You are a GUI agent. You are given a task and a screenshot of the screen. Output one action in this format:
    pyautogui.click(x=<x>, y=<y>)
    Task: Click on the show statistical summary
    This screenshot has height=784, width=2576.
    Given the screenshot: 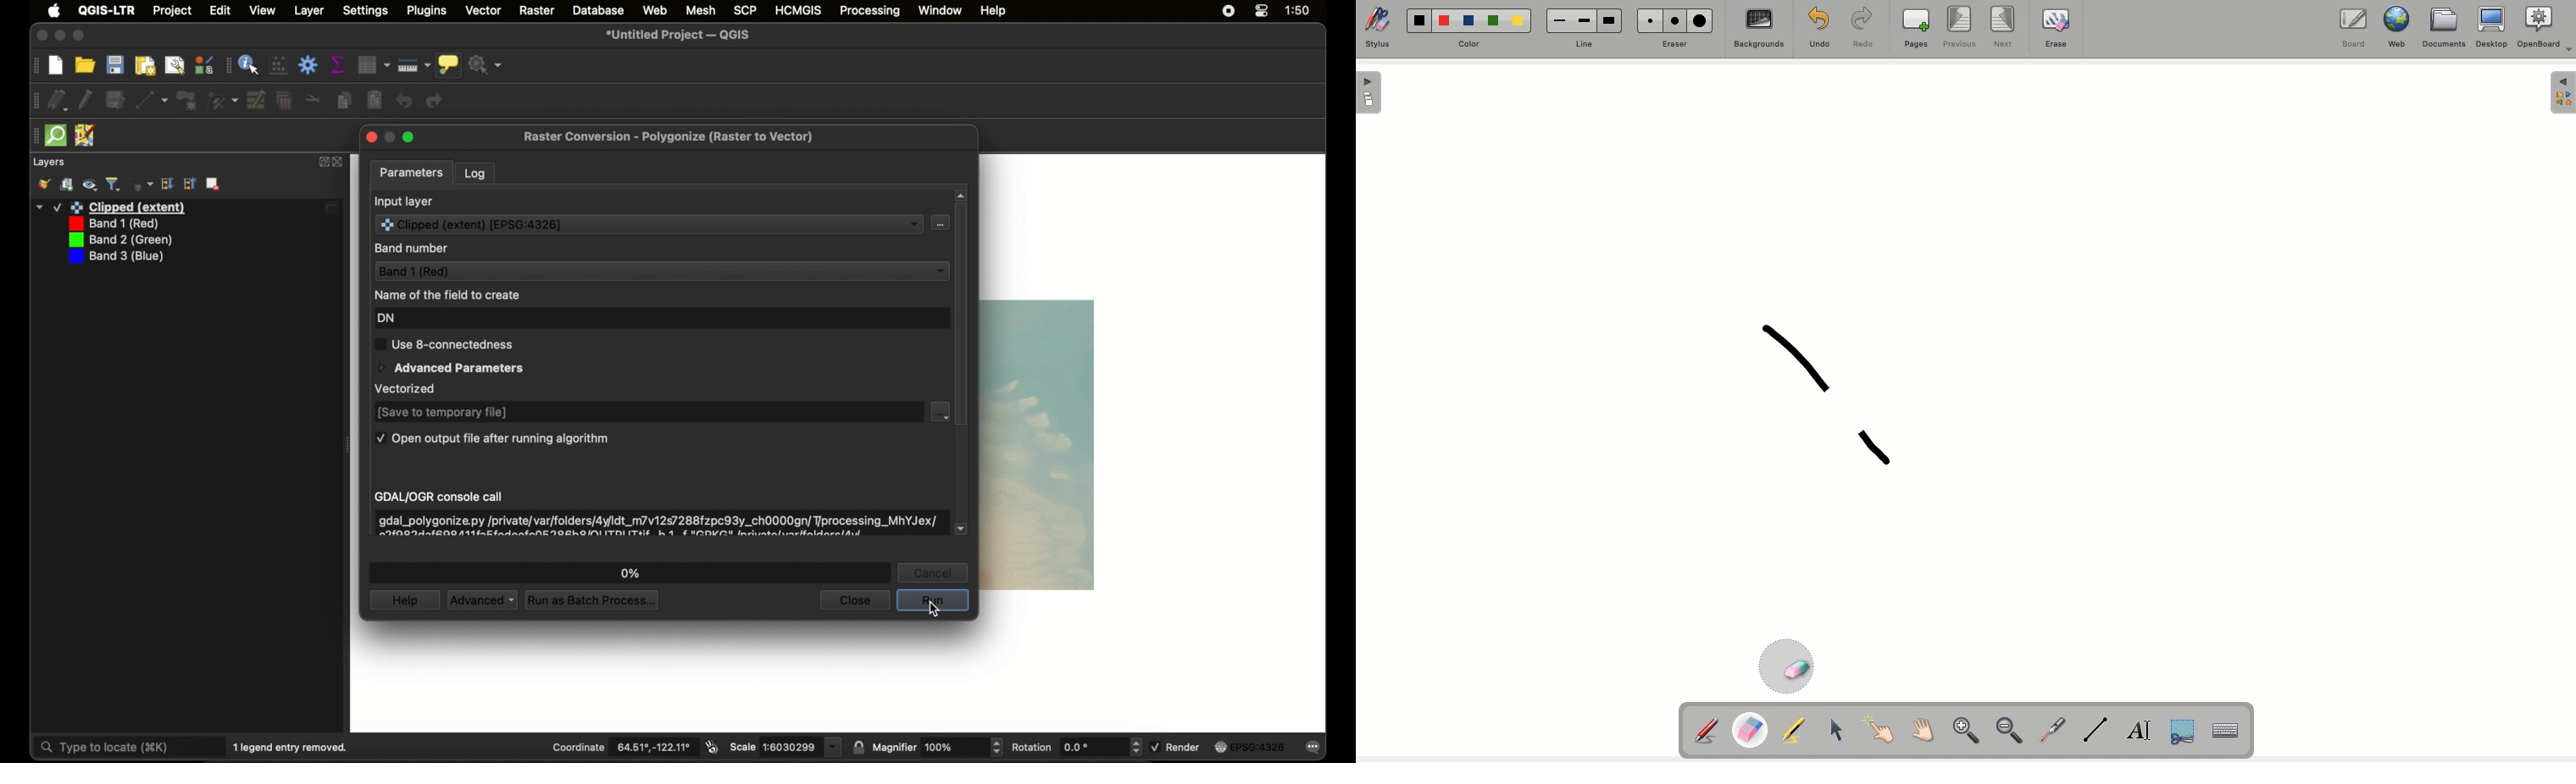 What is the action you would take?
    pyautogui.click(x=338, y=64)
    